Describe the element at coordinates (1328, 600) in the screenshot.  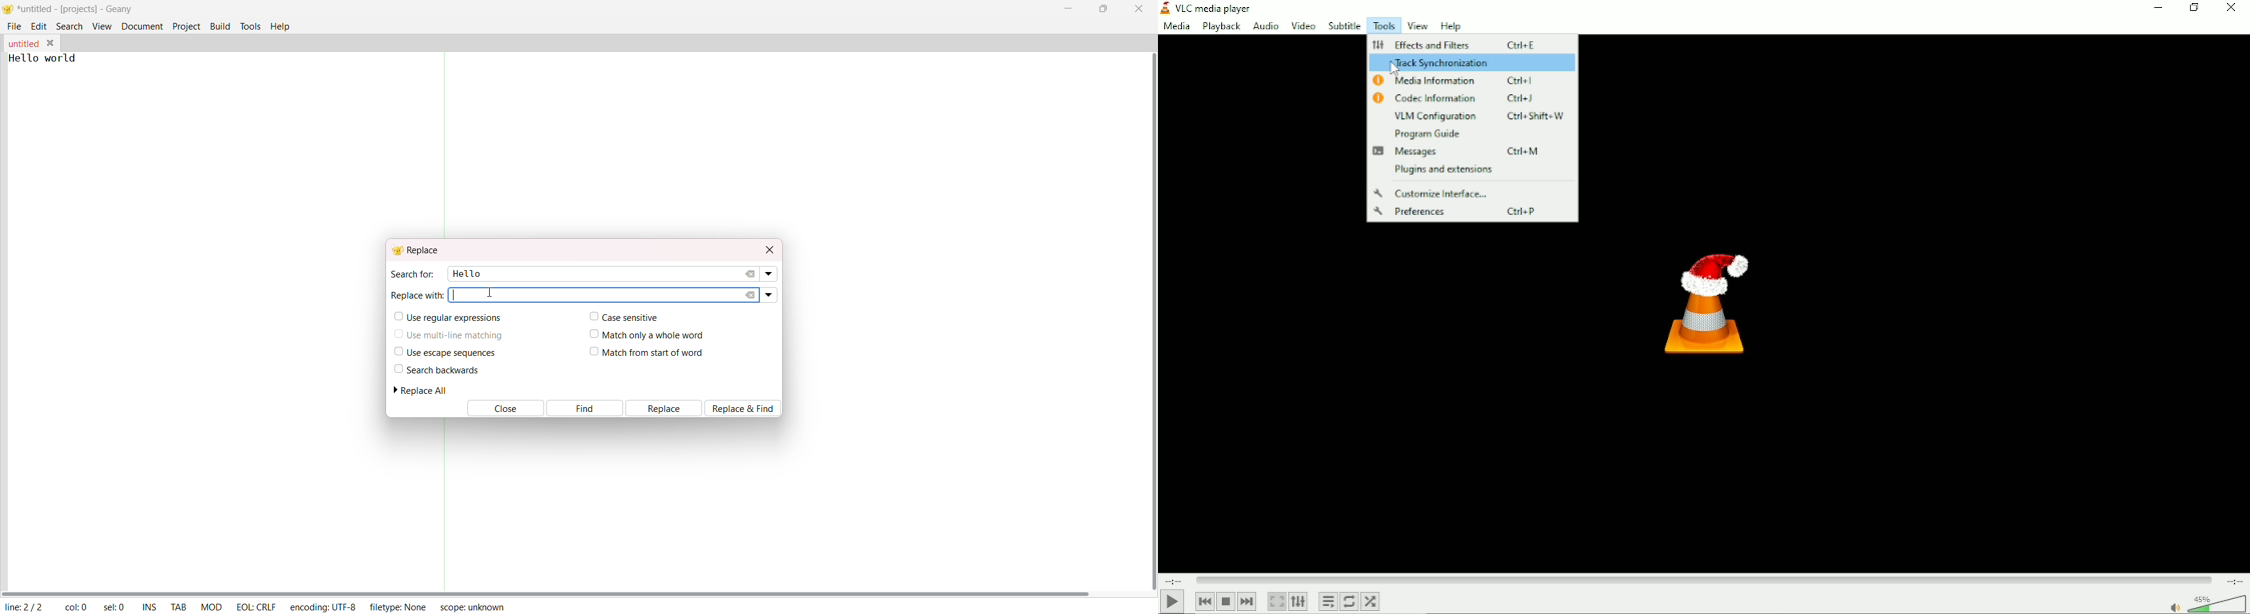
I see `Toggle playlist` at that location.